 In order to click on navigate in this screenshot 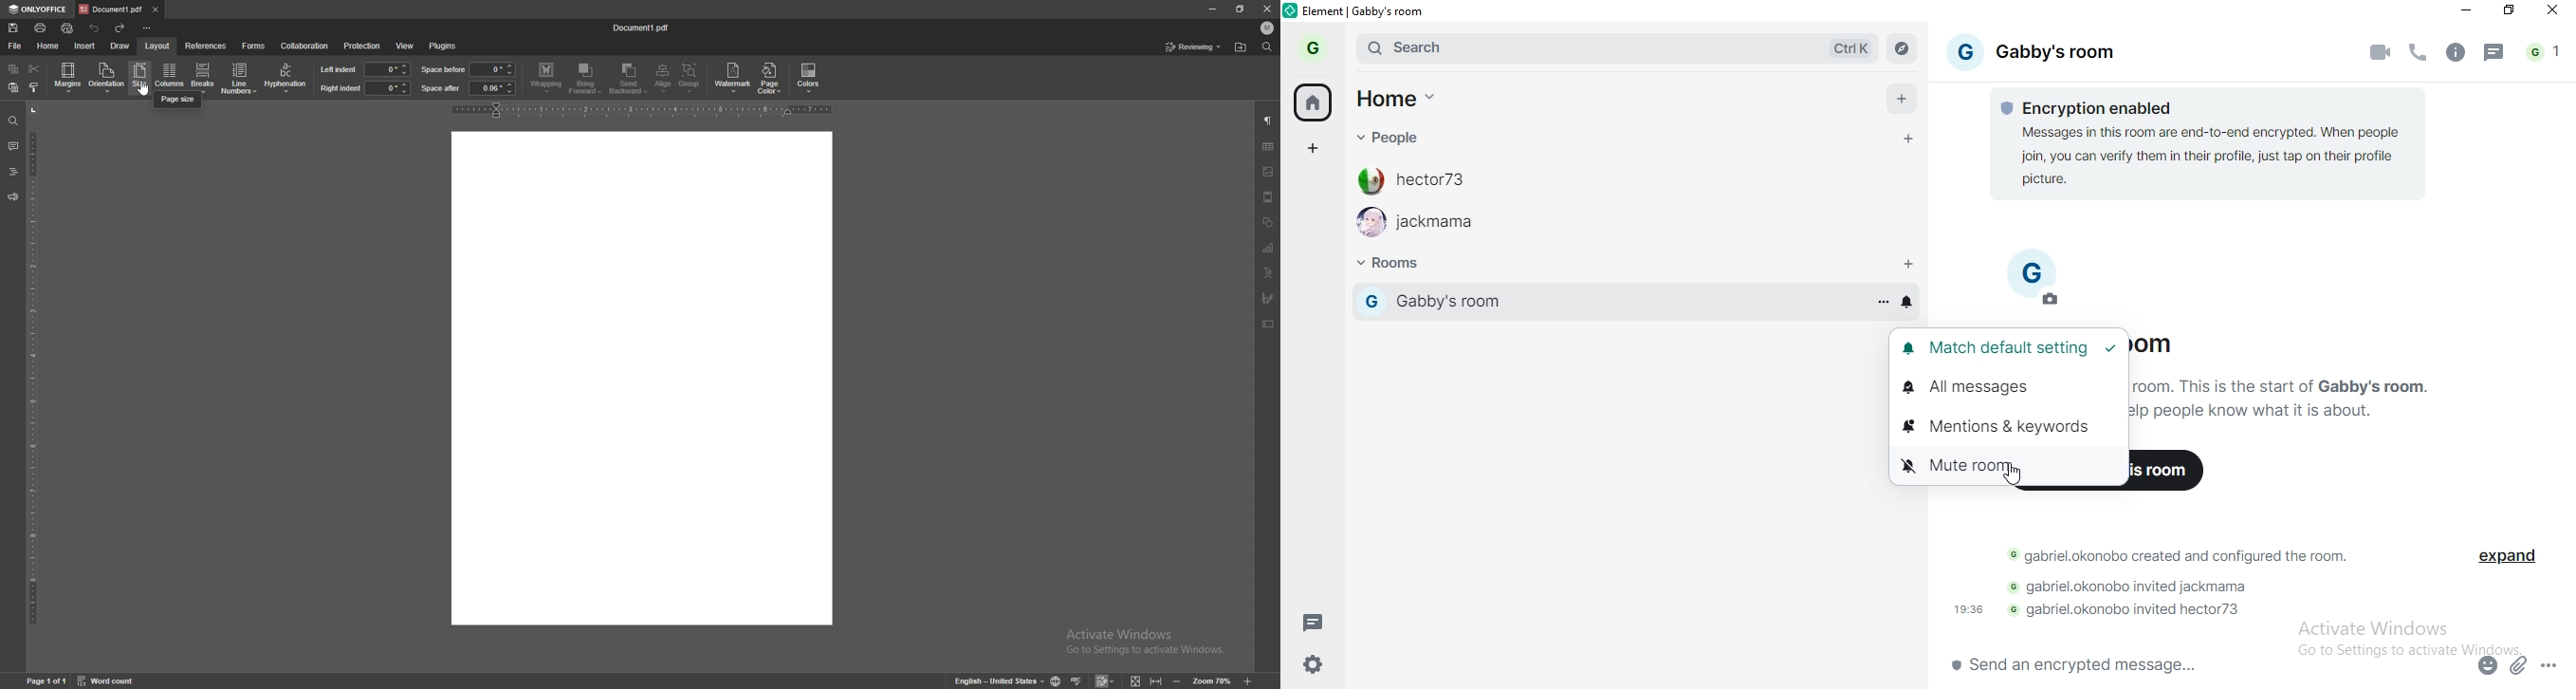, I will do `click(1904, 51)`.